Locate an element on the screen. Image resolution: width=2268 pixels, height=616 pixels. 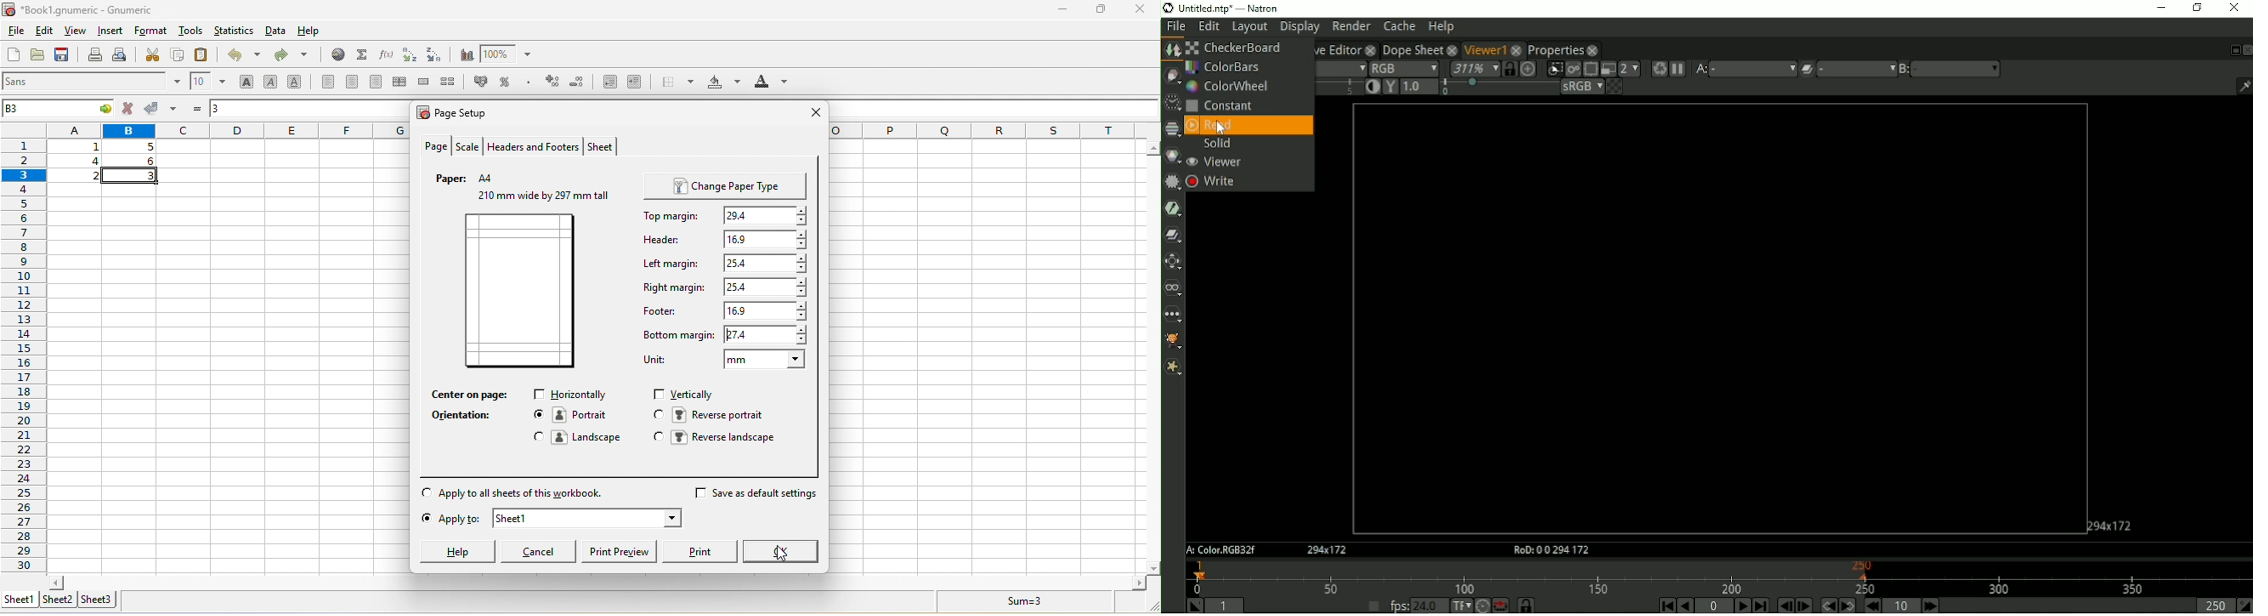
cancel change is located at coordinates (131, 109).